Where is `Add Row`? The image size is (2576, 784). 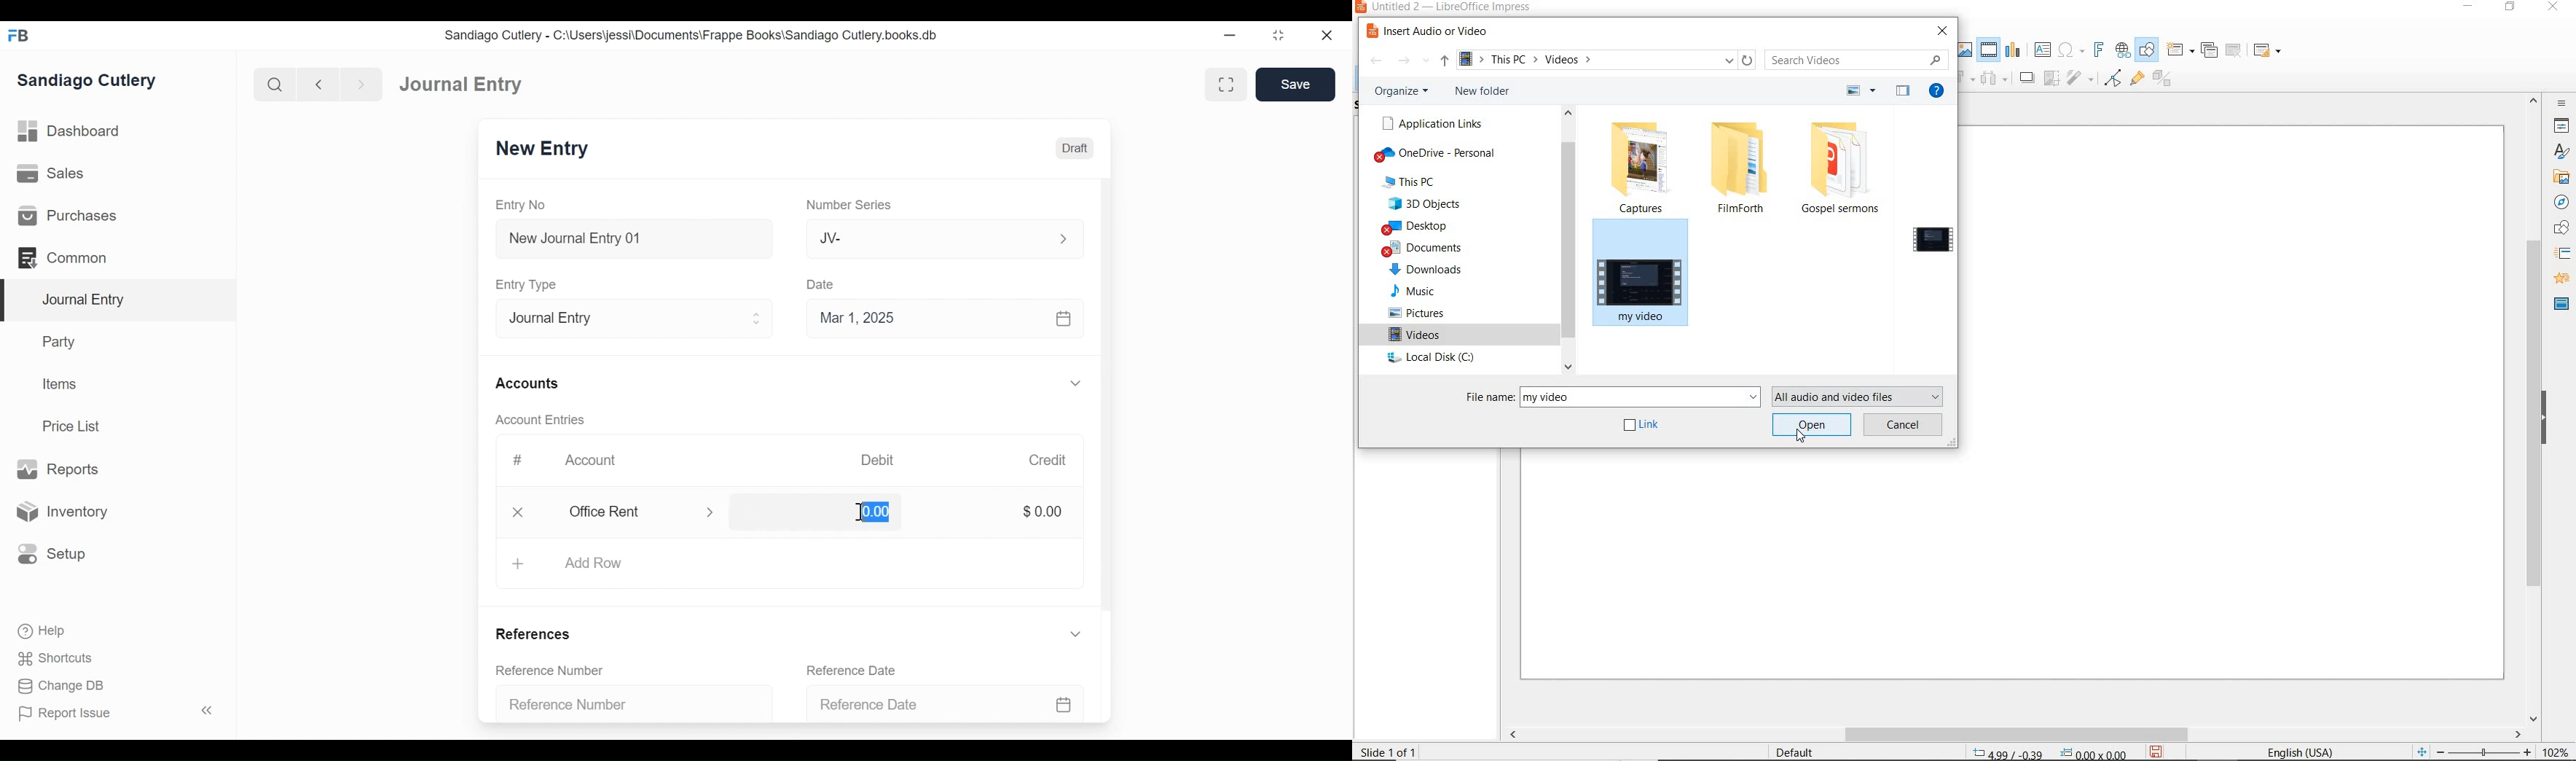 Add Row is located at coordinates (777, 565).